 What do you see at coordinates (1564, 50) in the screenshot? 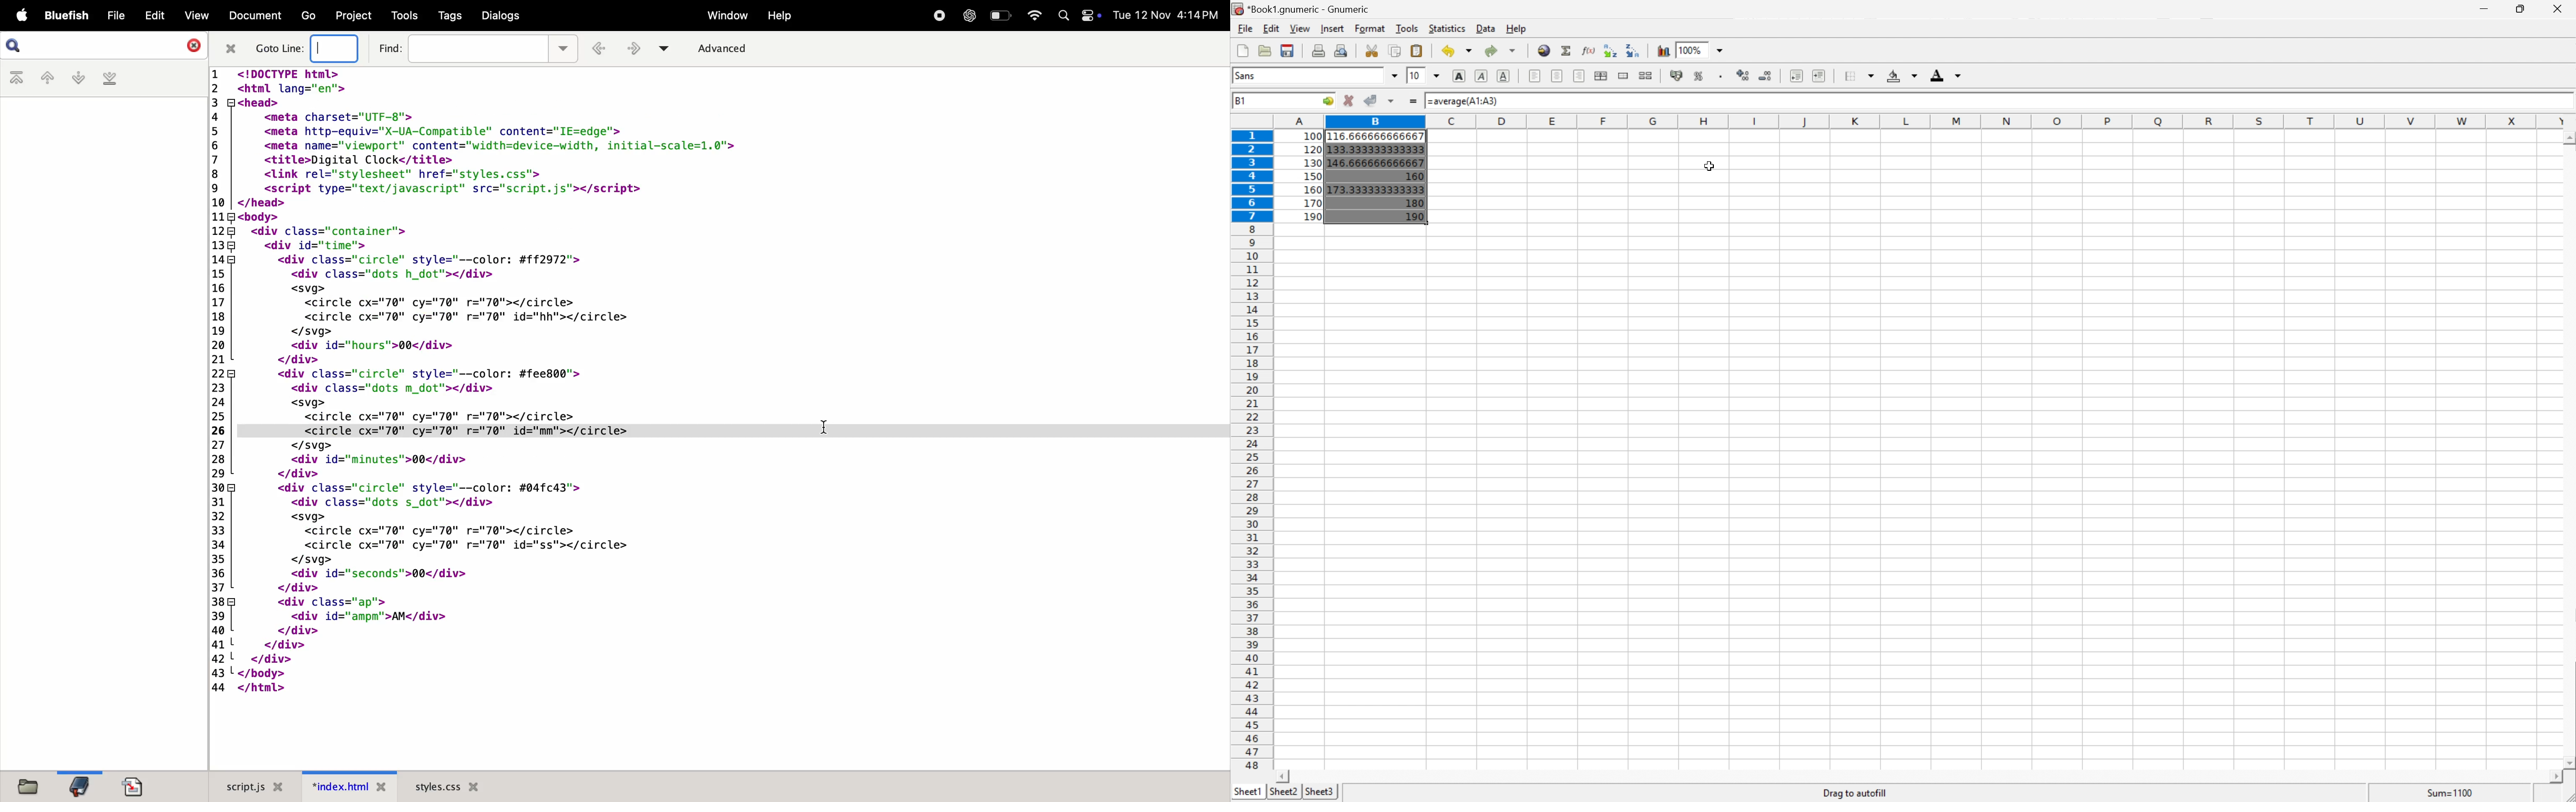
I see `Sum into current cell` at bounding box center [1564, 50].